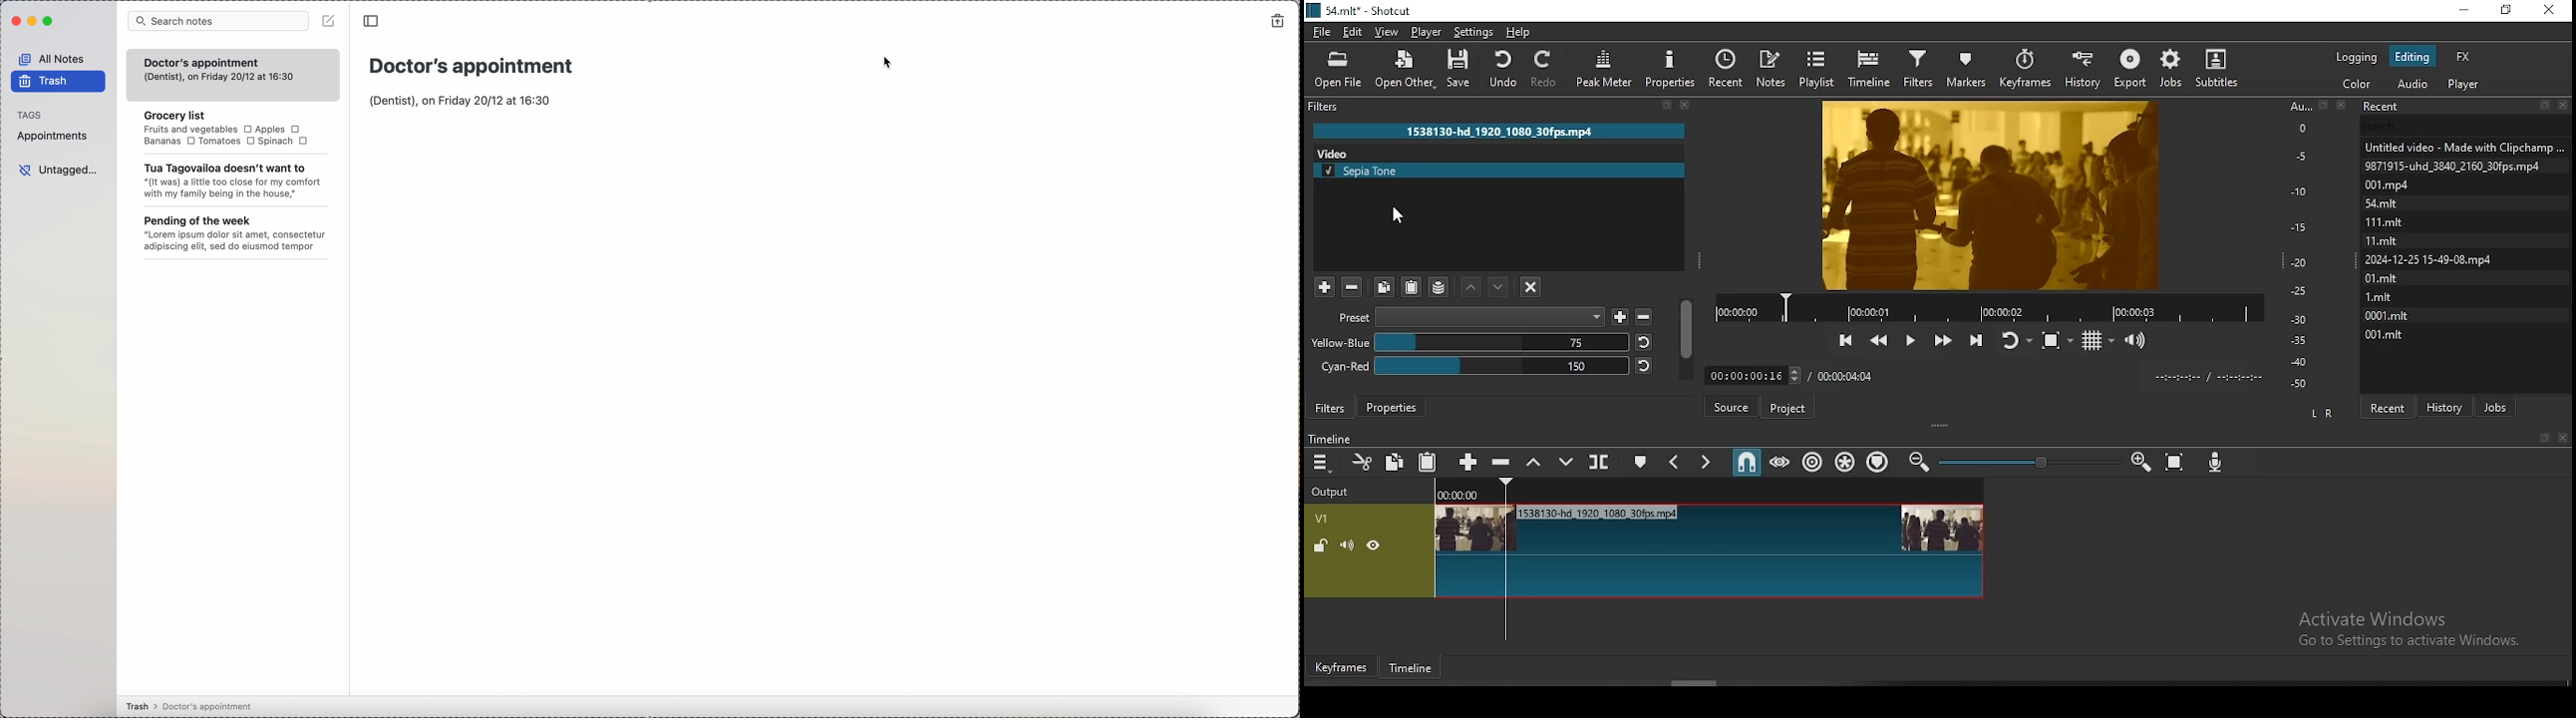  I want to click on Click here to check for a new version of Shotcut., so click(1952, 408).